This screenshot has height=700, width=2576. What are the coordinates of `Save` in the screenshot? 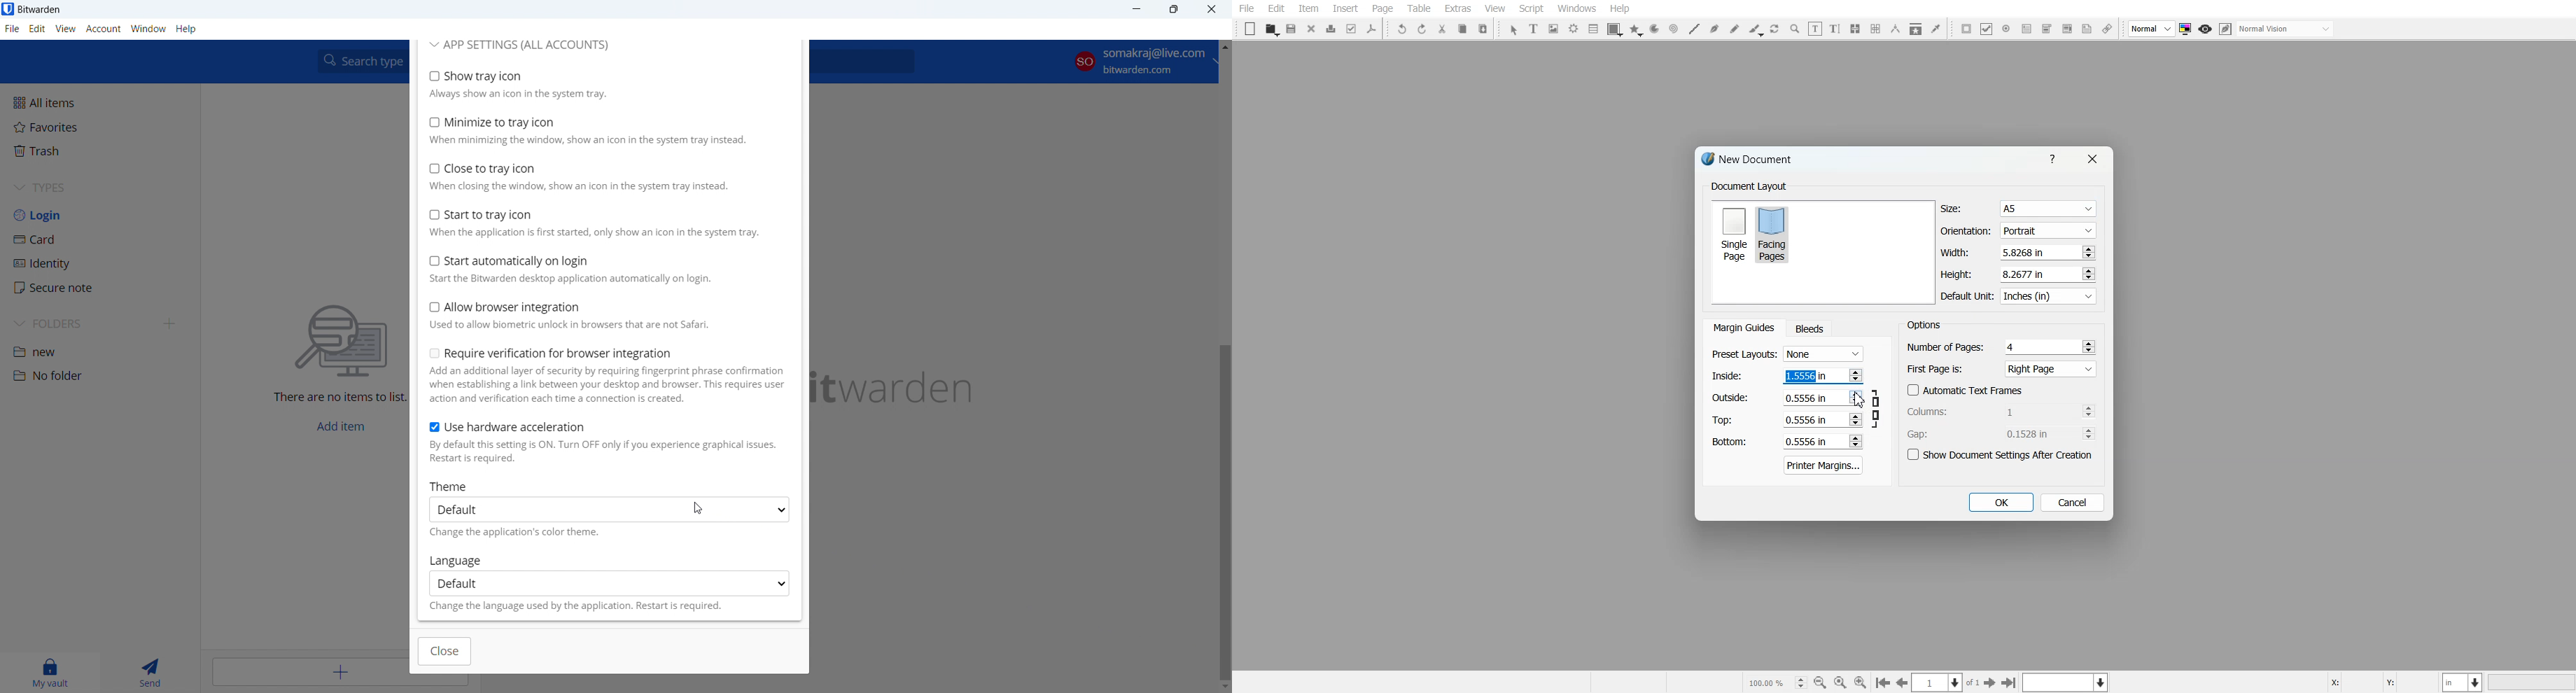 It's located at (1292, 29).